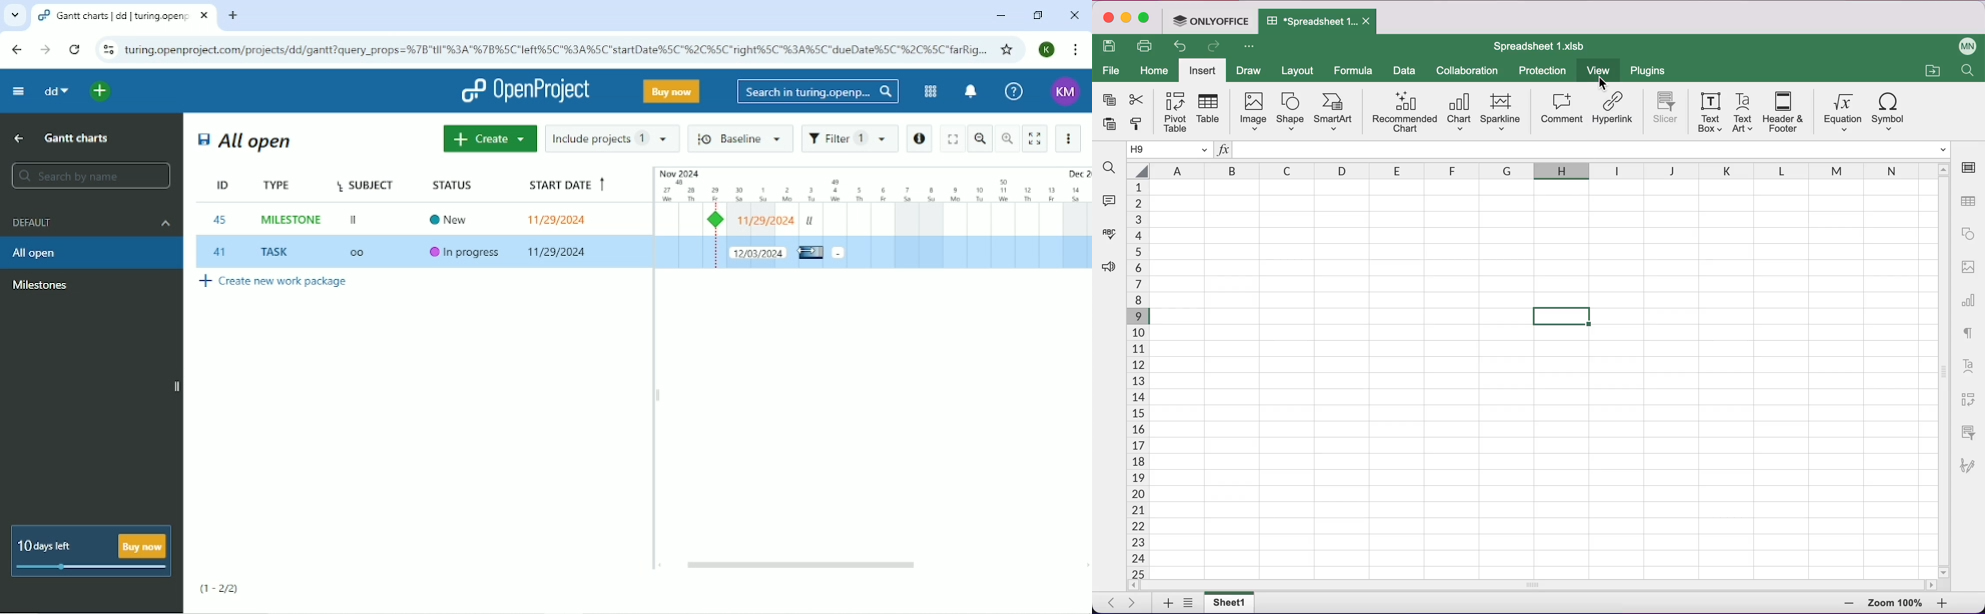  What do you see at coordinates (1154, 70) in the screenshot?
I see `home` at bounding box center [1154, 70].